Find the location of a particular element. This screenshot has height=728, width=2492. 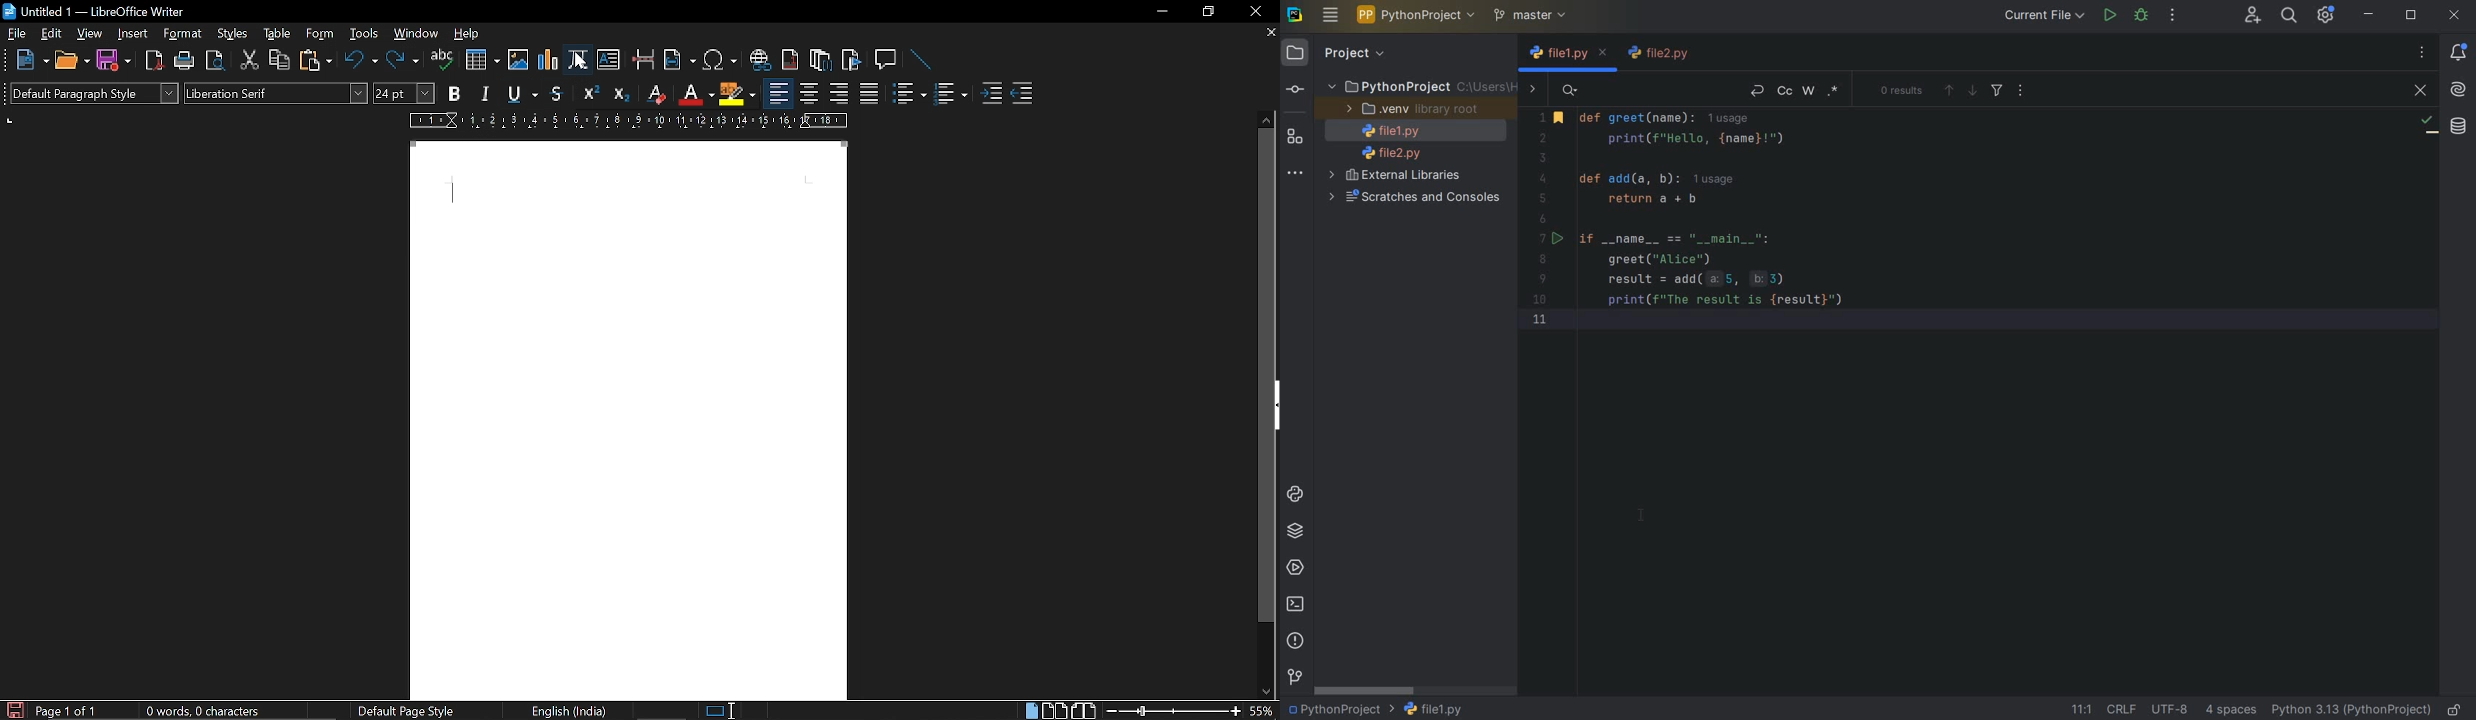

Default Page Style is located at coordinates (404, 711).